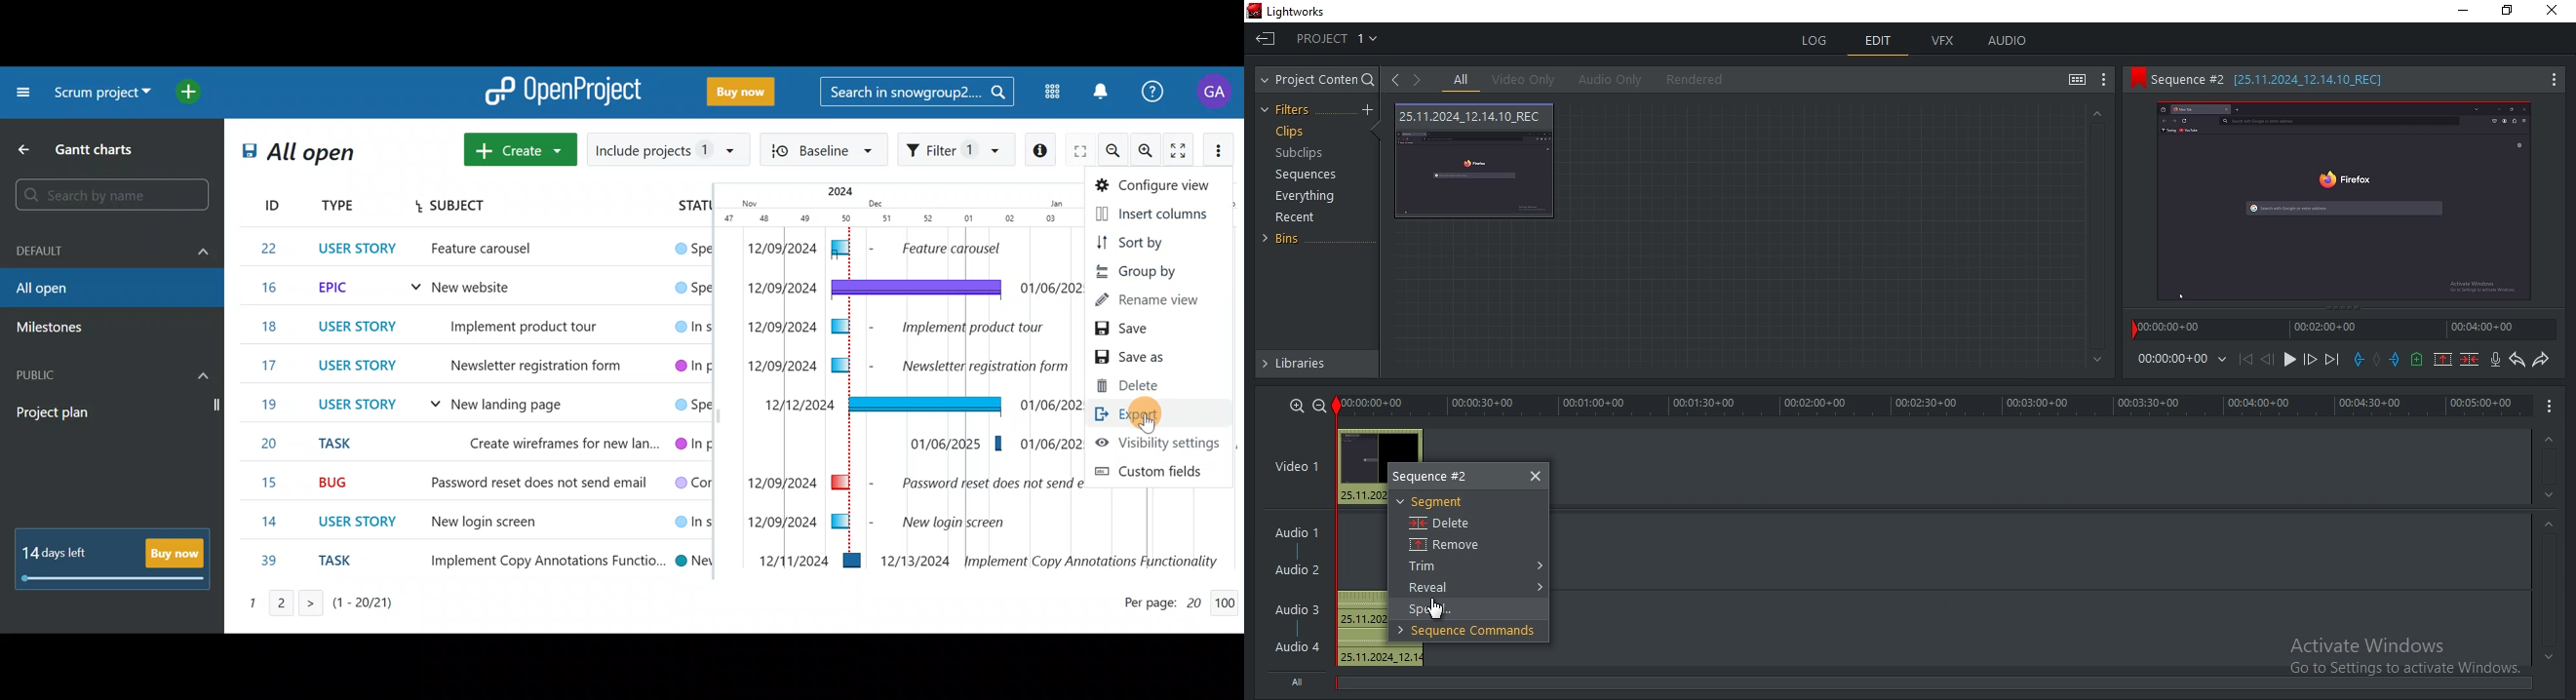 This screenshot has width=2576, height=700. What do you see at coordinates (343, 444) in the screenshot?
I see `TASK` at bounding box center [343, 444].